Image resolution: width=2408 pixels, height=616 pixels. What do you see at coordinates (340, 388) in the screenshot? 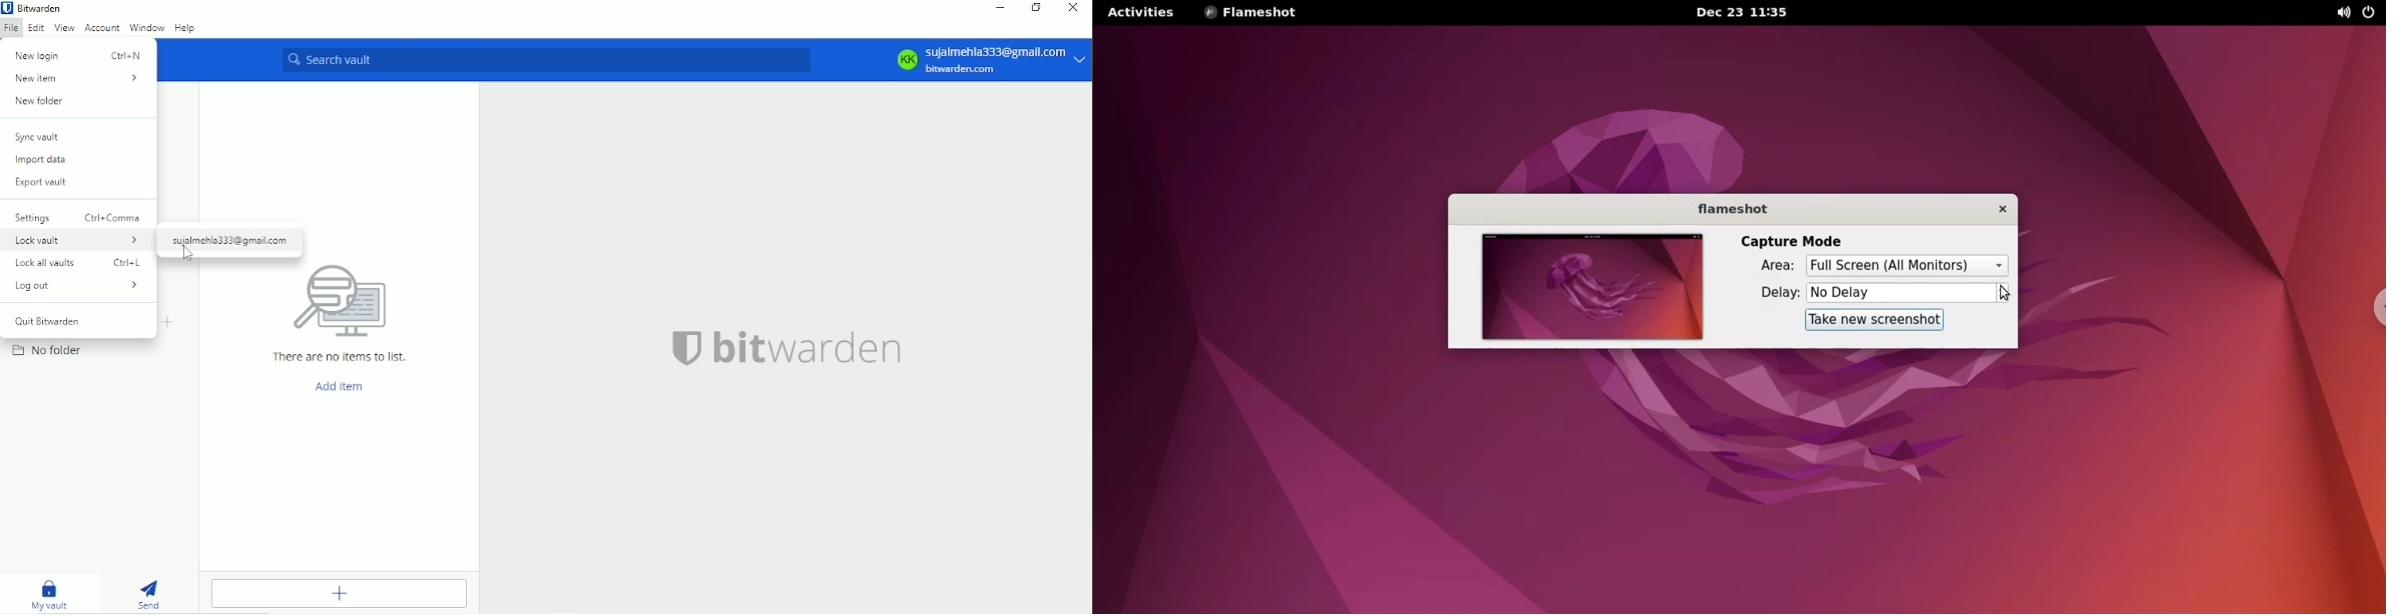
I see `Add item` at bounding box center [340, 388].